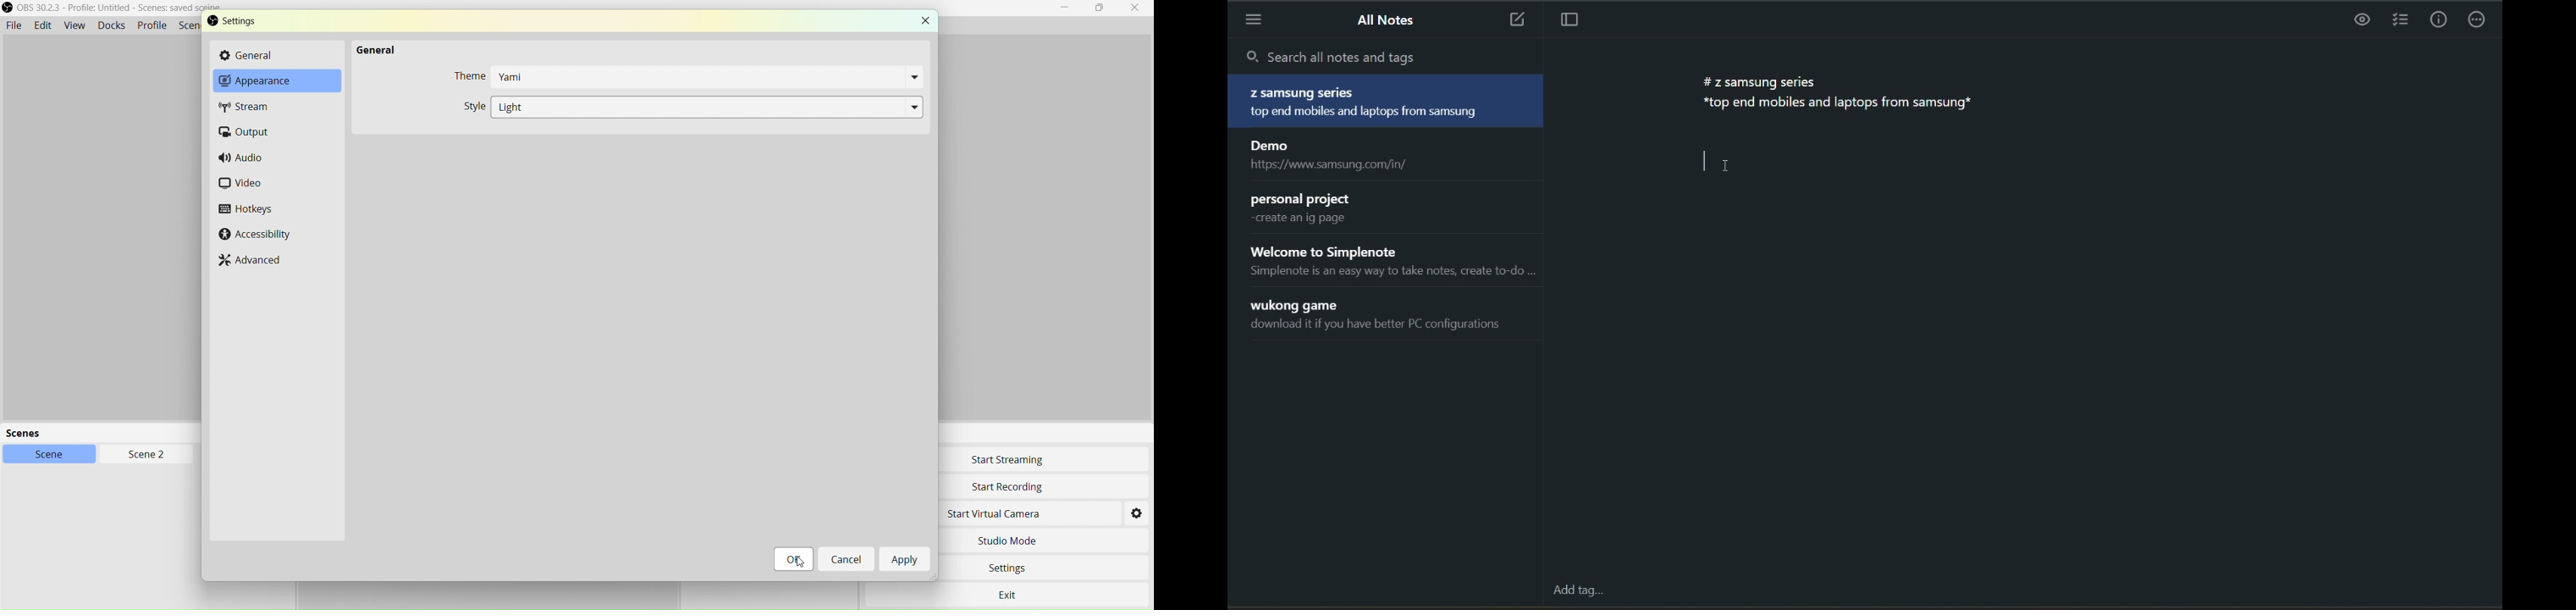 Image resolution: width=2576 pixels, height=616 pixels. What do you see at coordinates (73, 25) in the screenshot?
I see `View` at bounding box center [73, 25].